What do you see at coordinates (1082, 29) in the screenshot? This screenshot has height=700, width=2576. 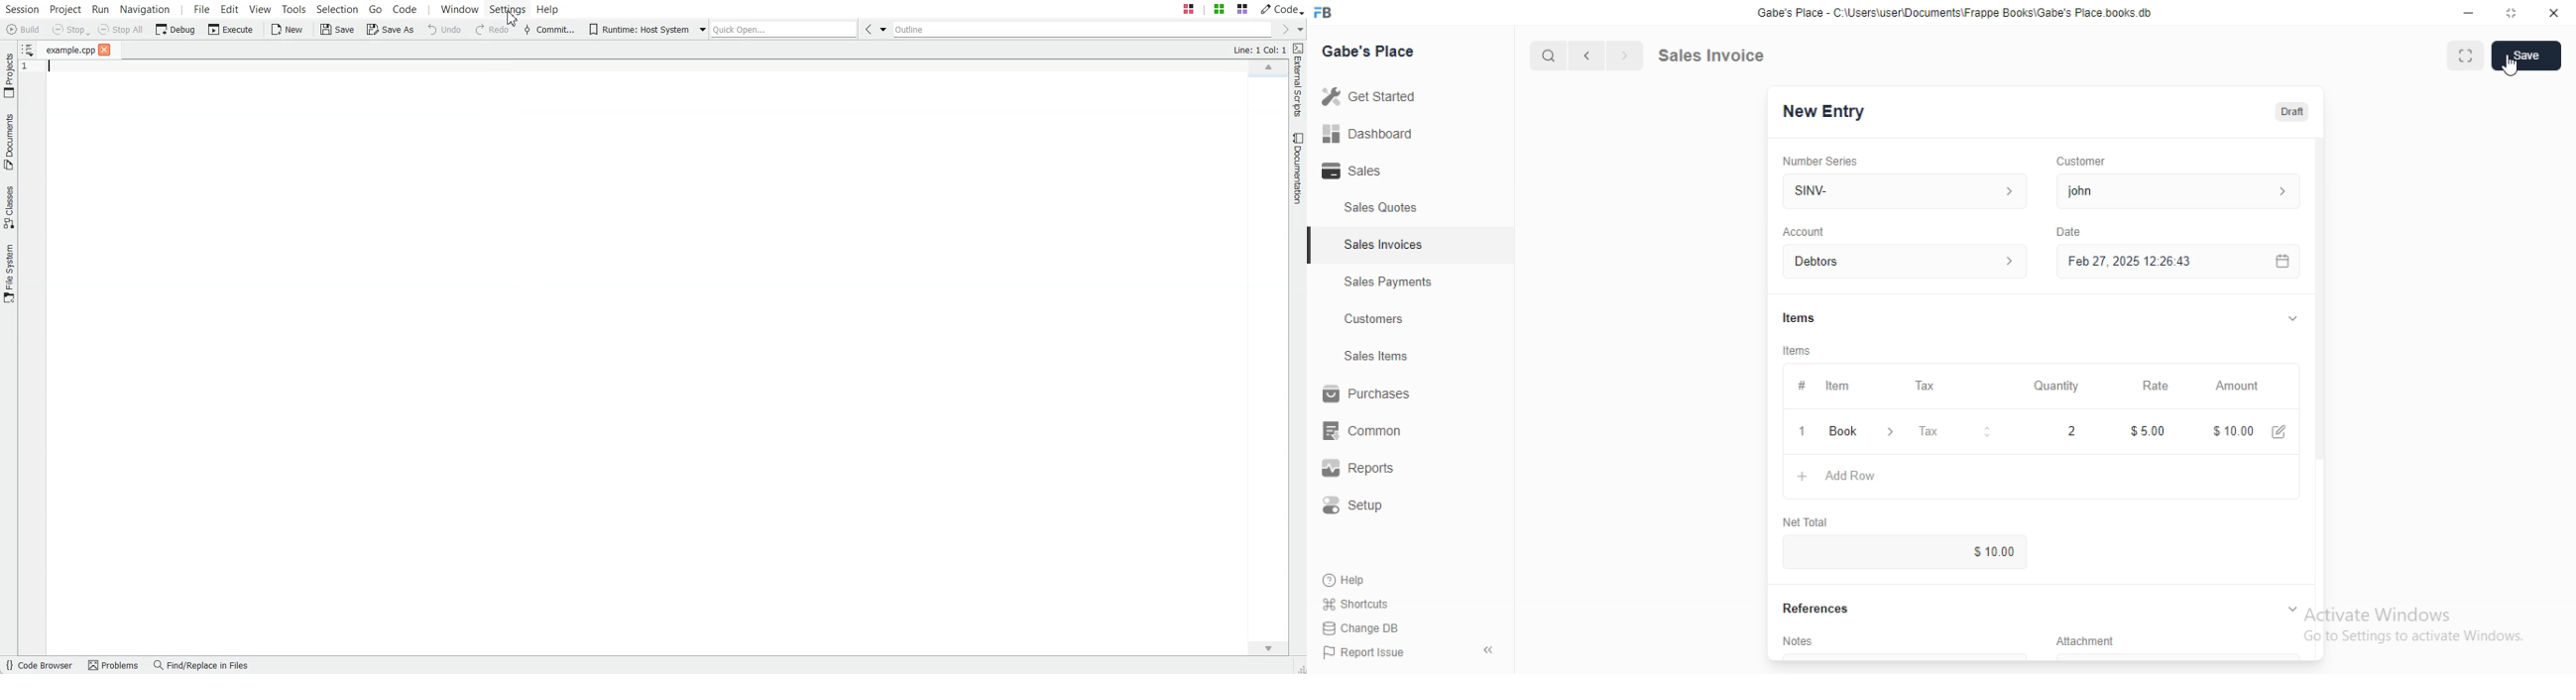 I see `Outline` at bounding box center [1082, 29].